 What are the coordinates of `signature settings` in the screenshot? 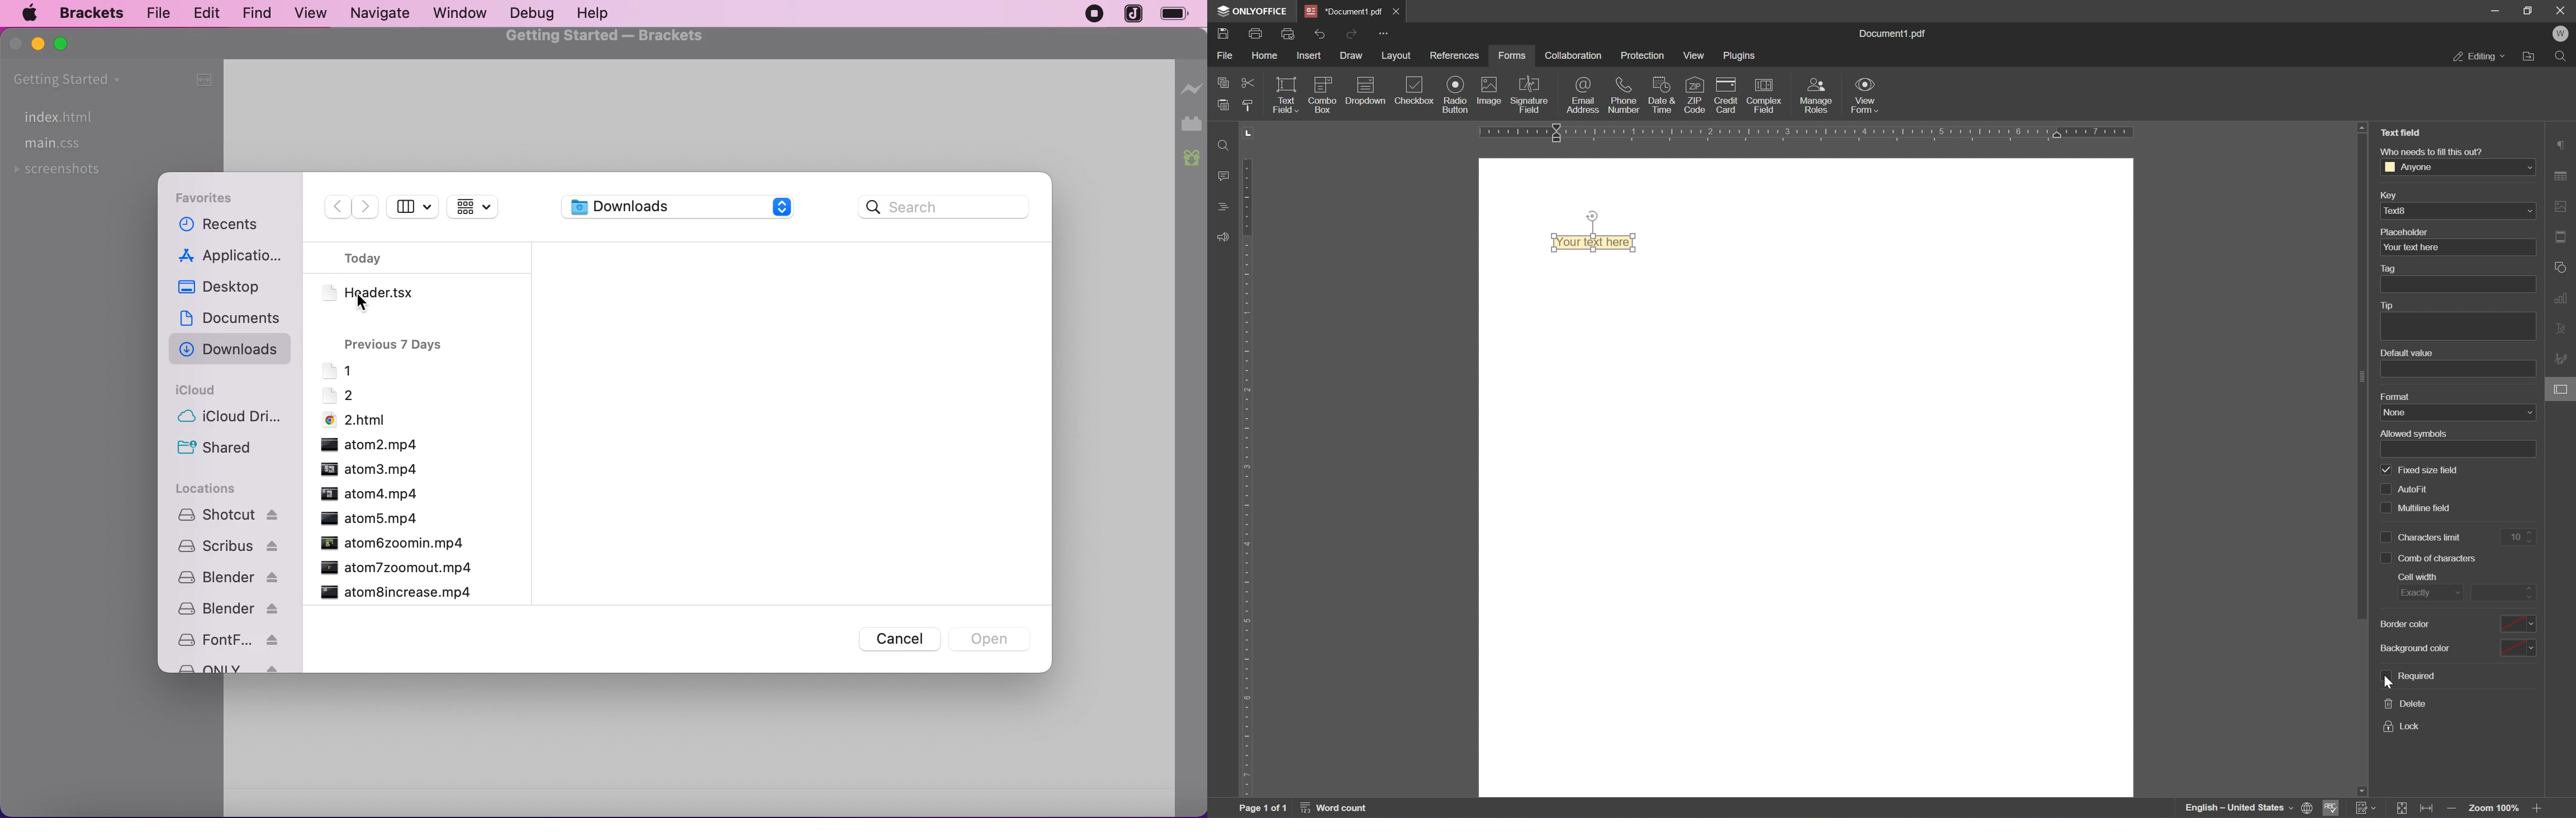 It's located at (2562, 359).